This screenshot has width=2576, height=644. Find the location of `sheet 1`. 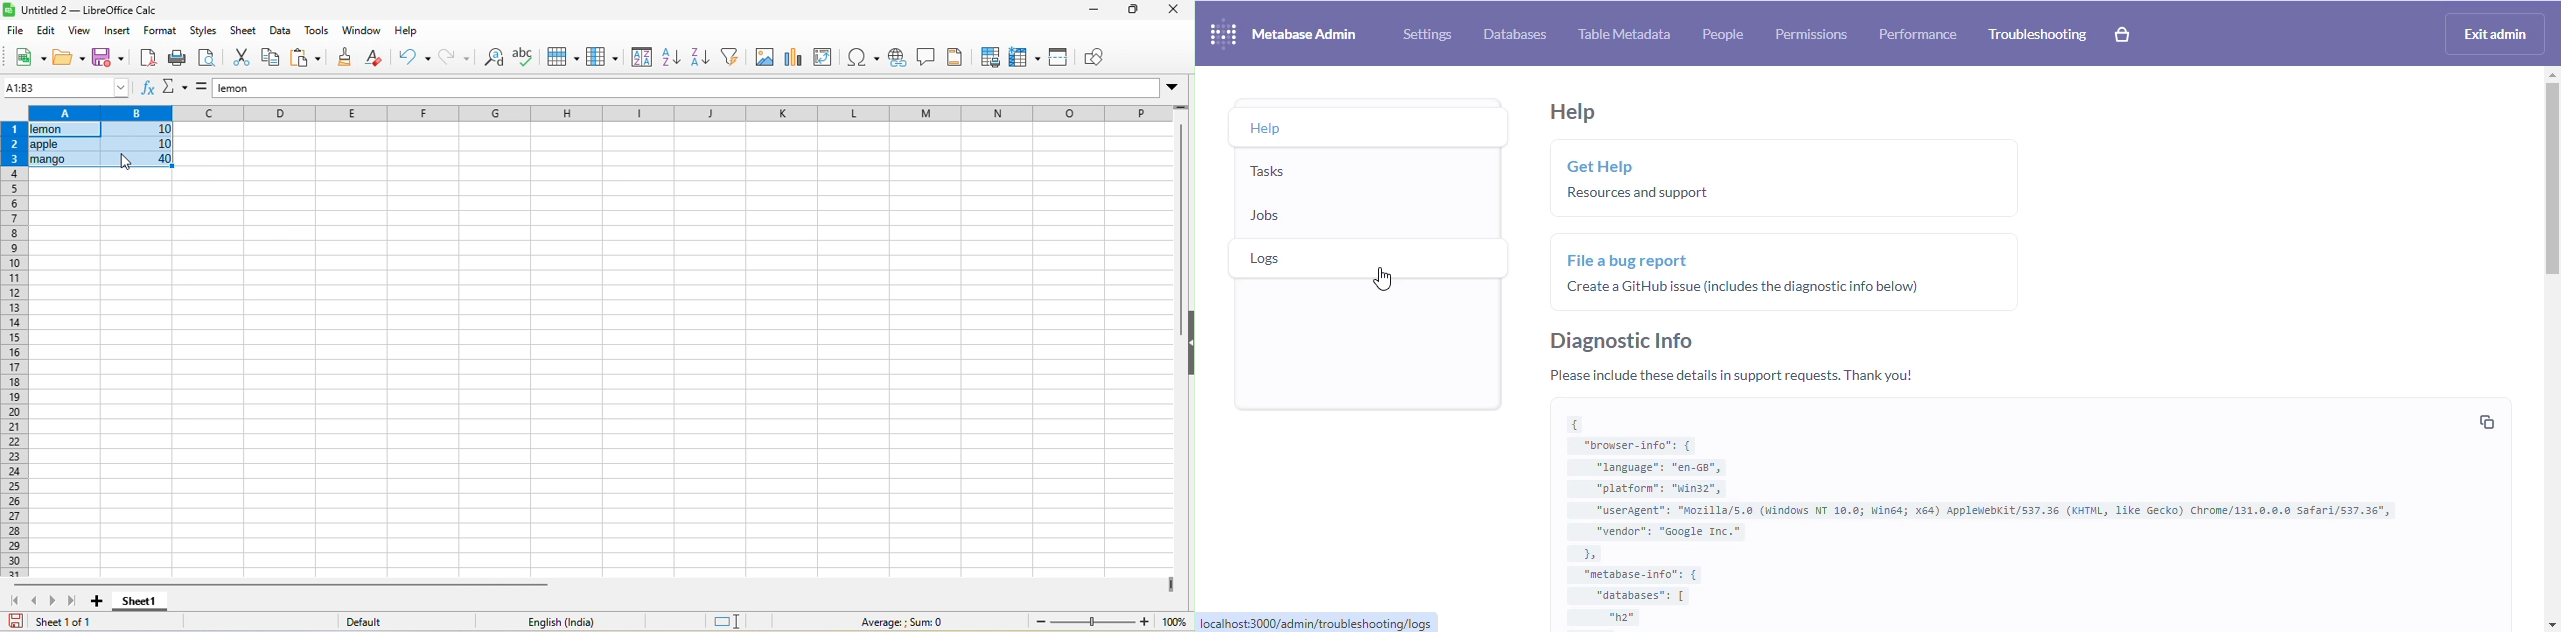

sheet 1 is located at coordinates (144, 602).